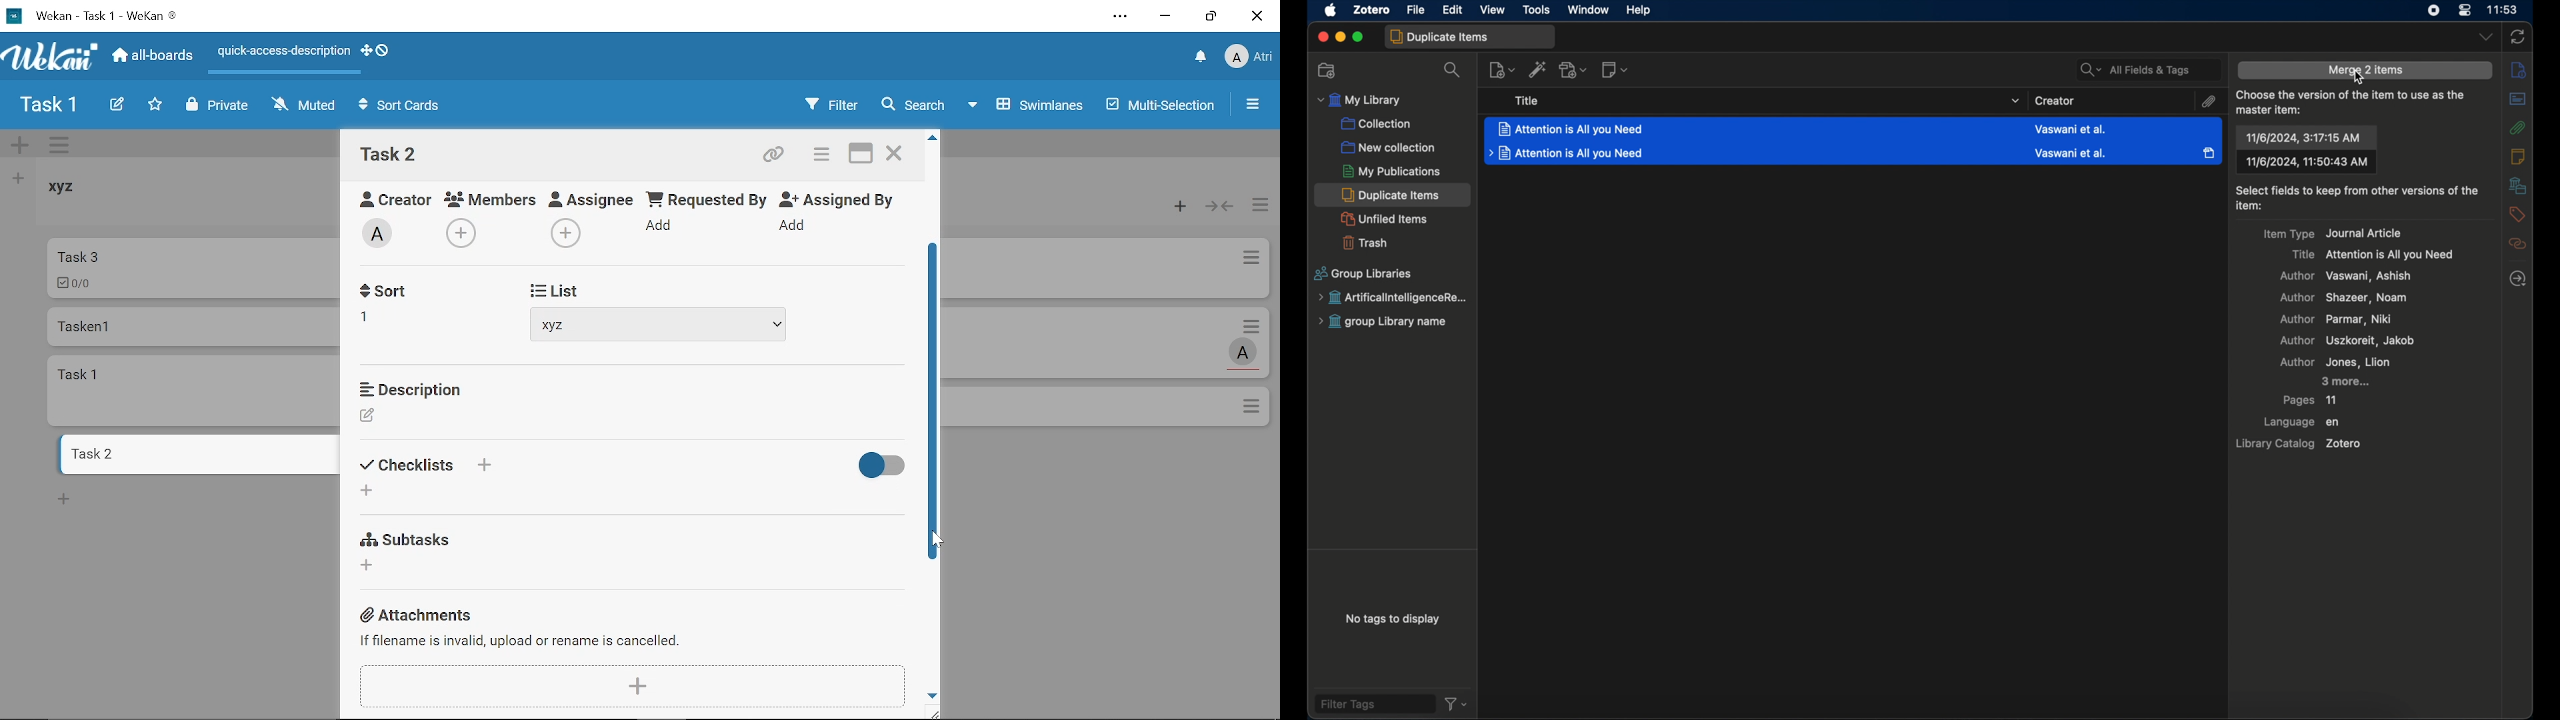 This screenshot has width=2576, height=728. What do you see at coordinates (796, 226) in the screenshot?
I see `Add` at bounding box center [796, 226].